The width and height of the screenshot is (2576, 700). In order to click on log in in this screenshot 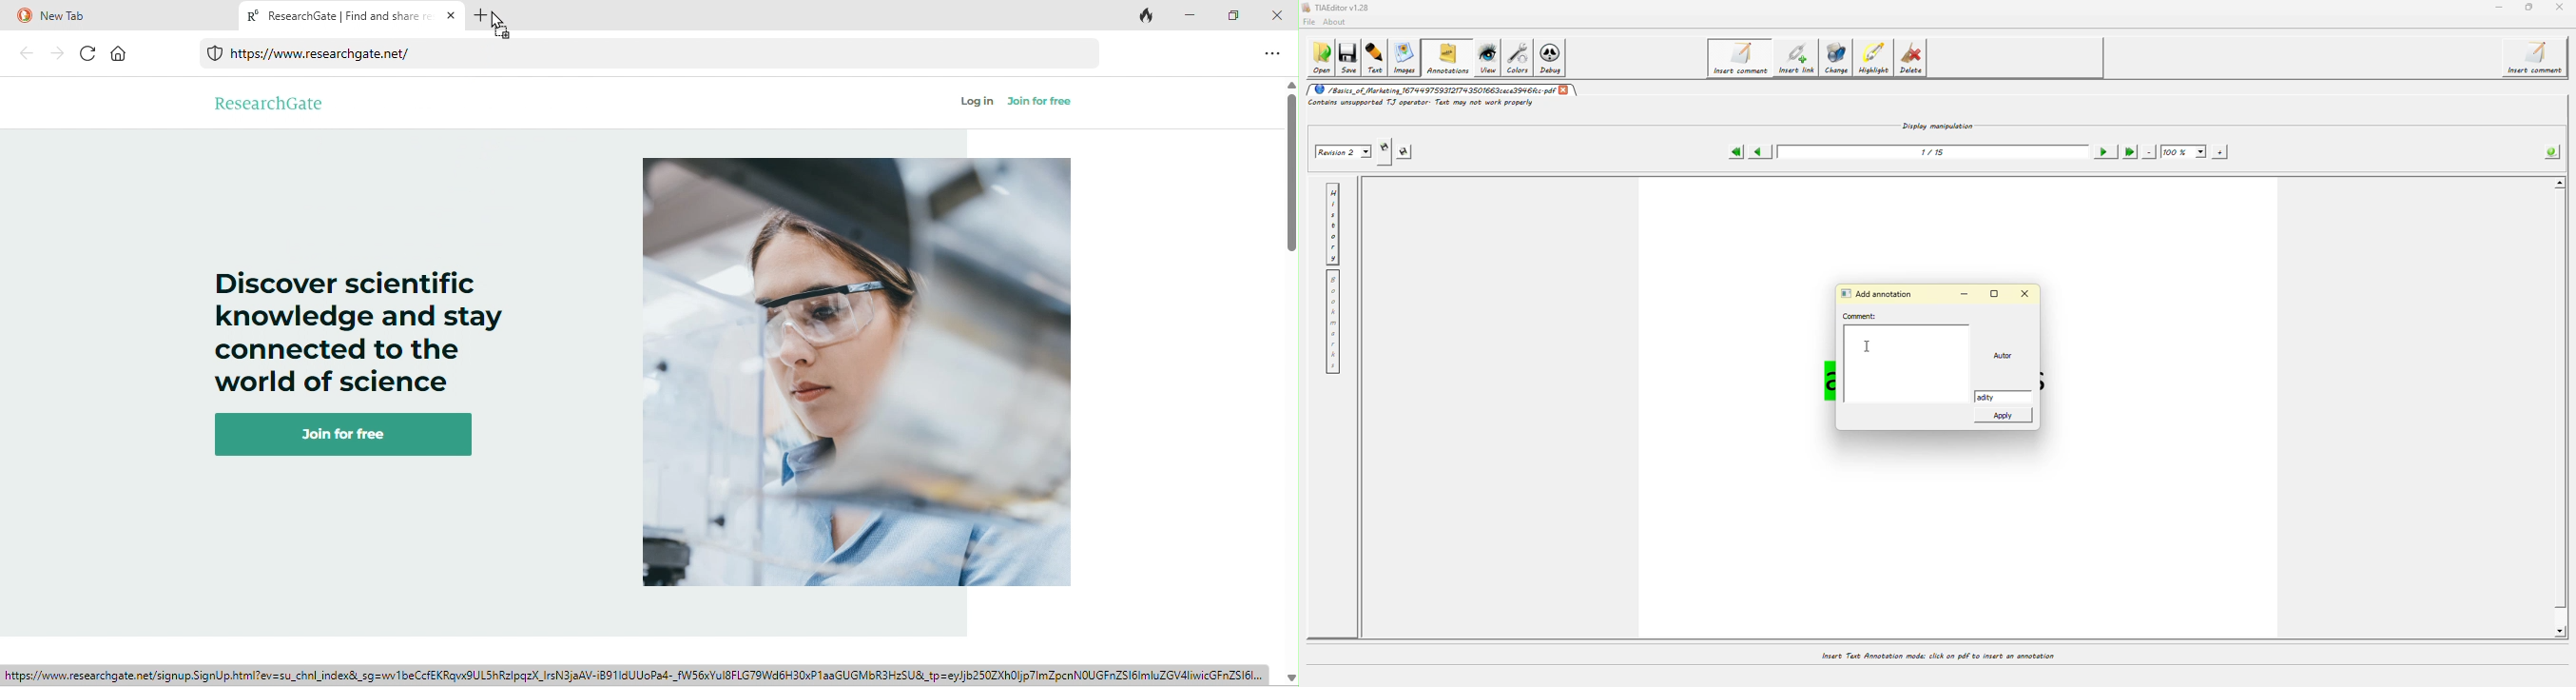, I will do `click(978, 102)`.